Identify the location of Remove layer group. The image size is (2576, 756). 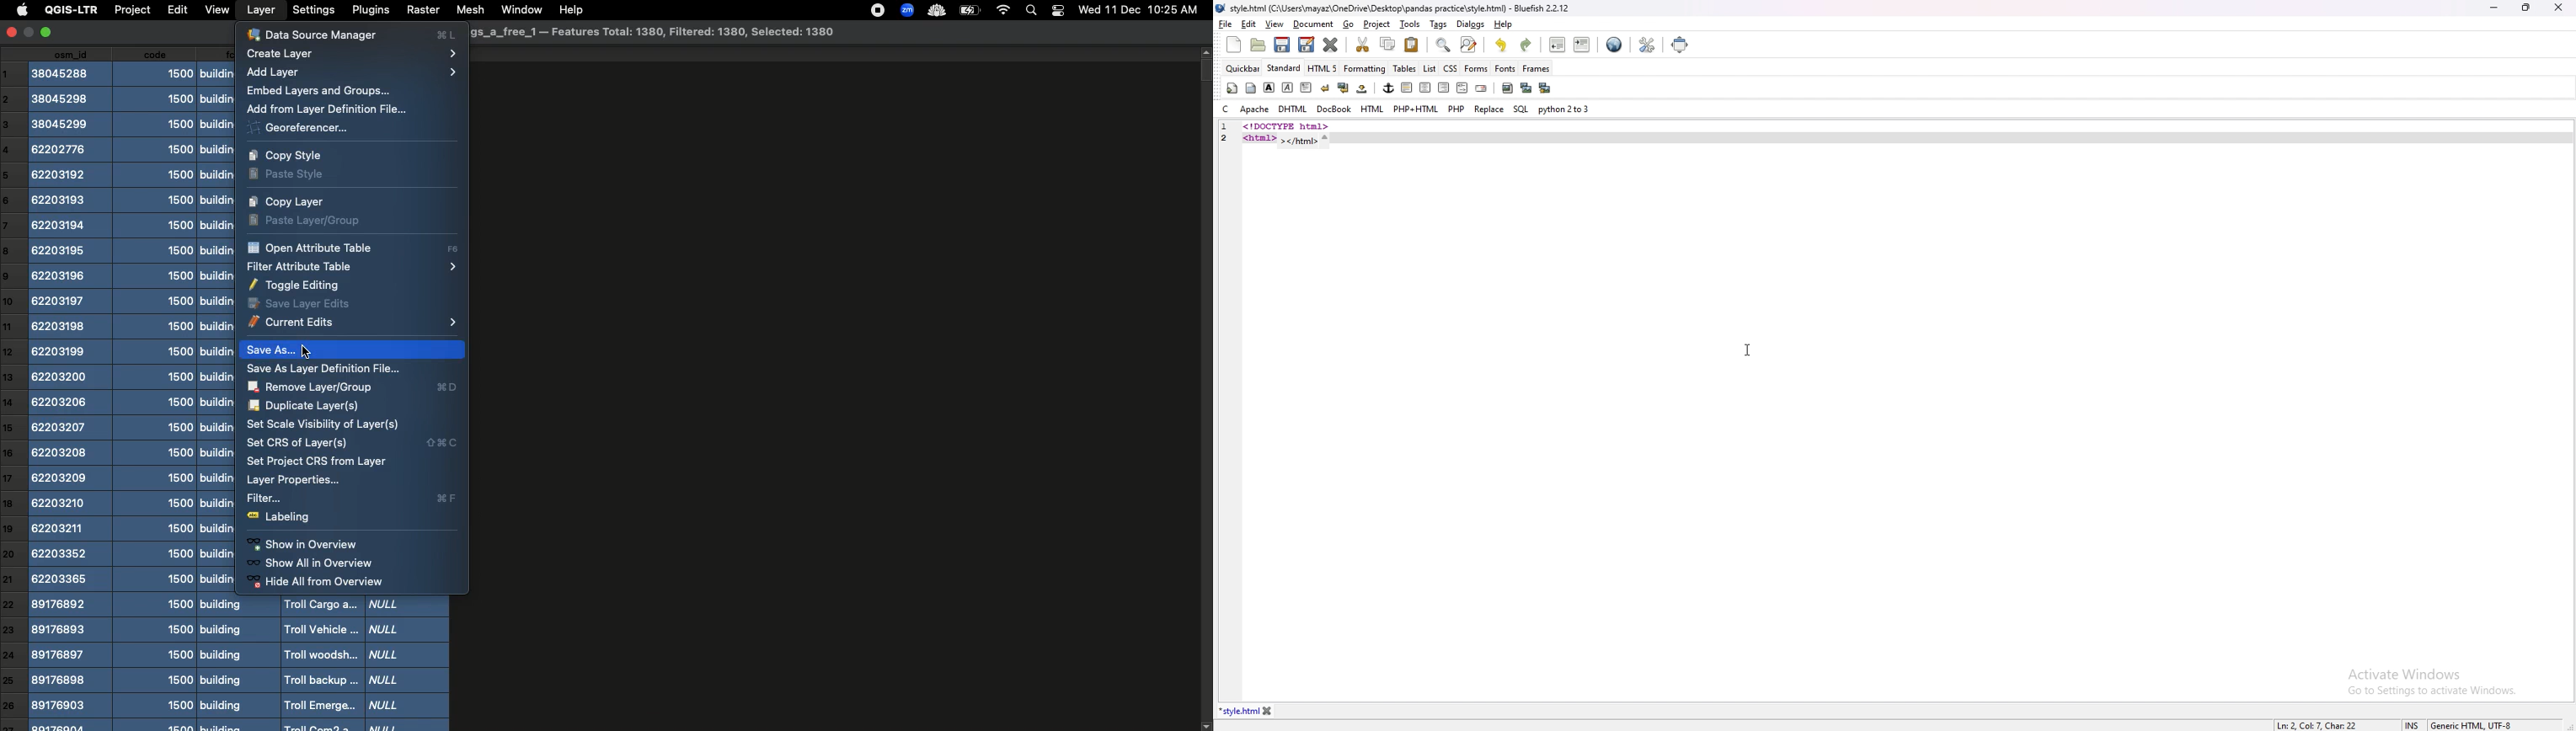
(355, 387).